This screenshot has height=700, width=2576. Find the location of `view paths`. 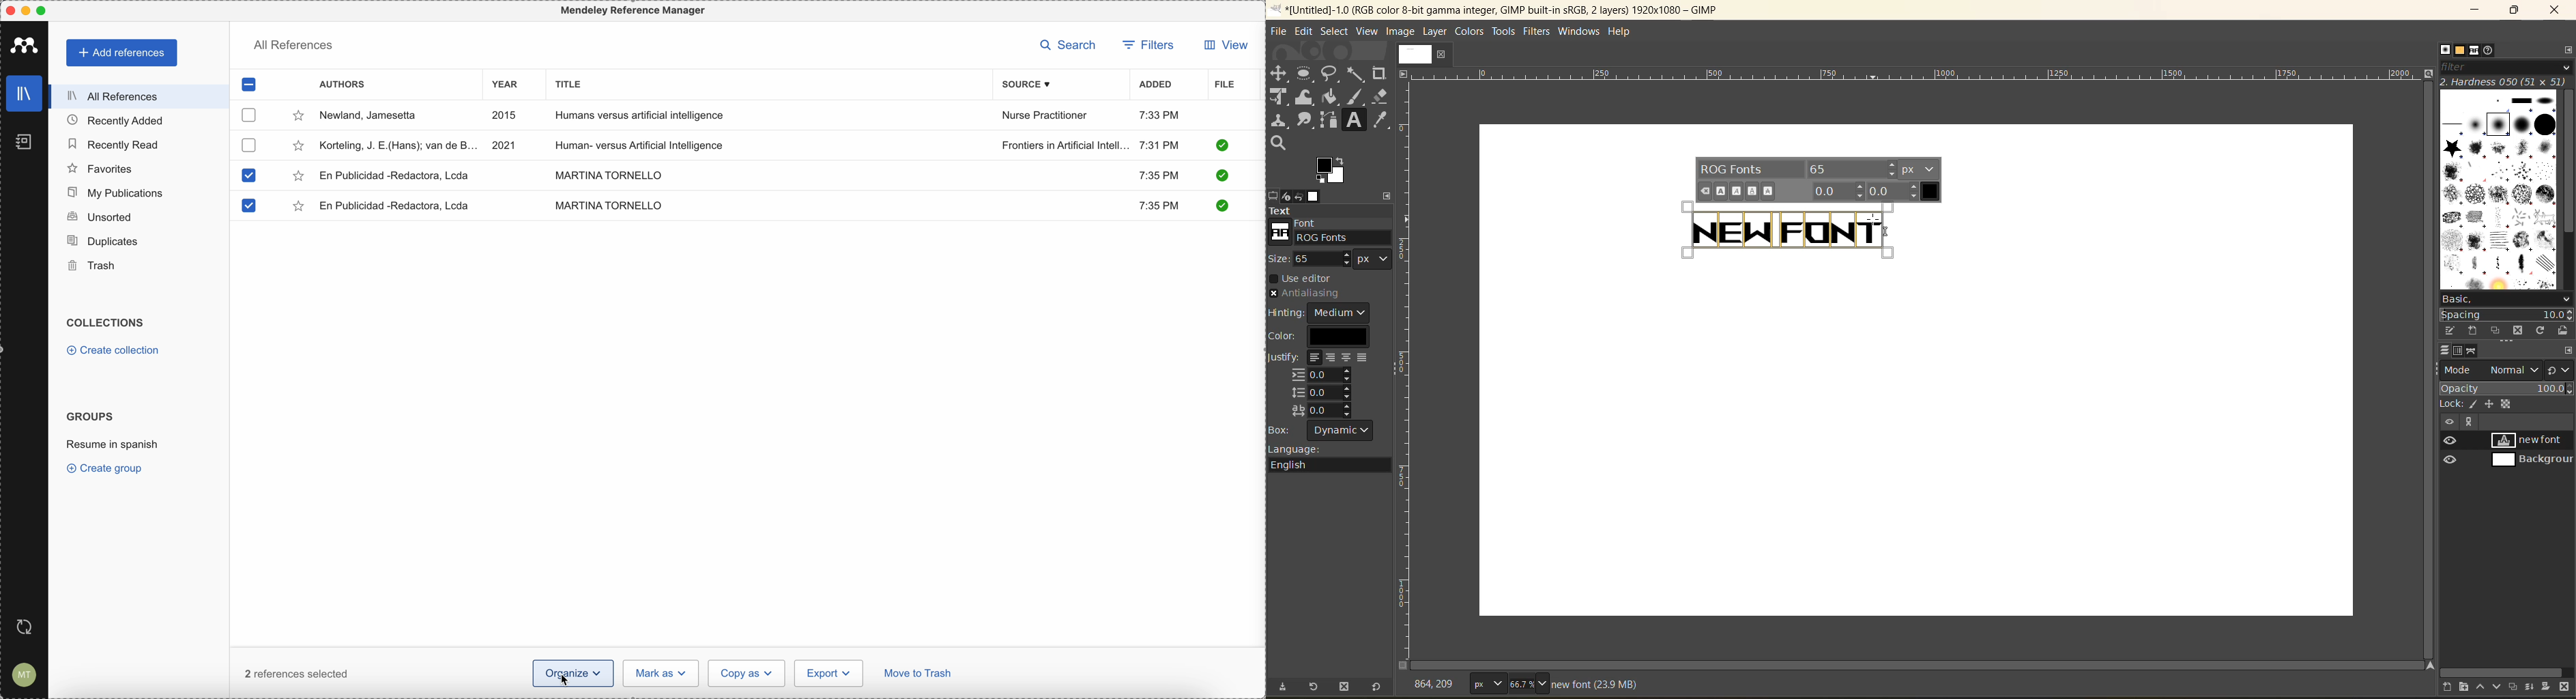

view paths is located at coordinates (2469, 422).